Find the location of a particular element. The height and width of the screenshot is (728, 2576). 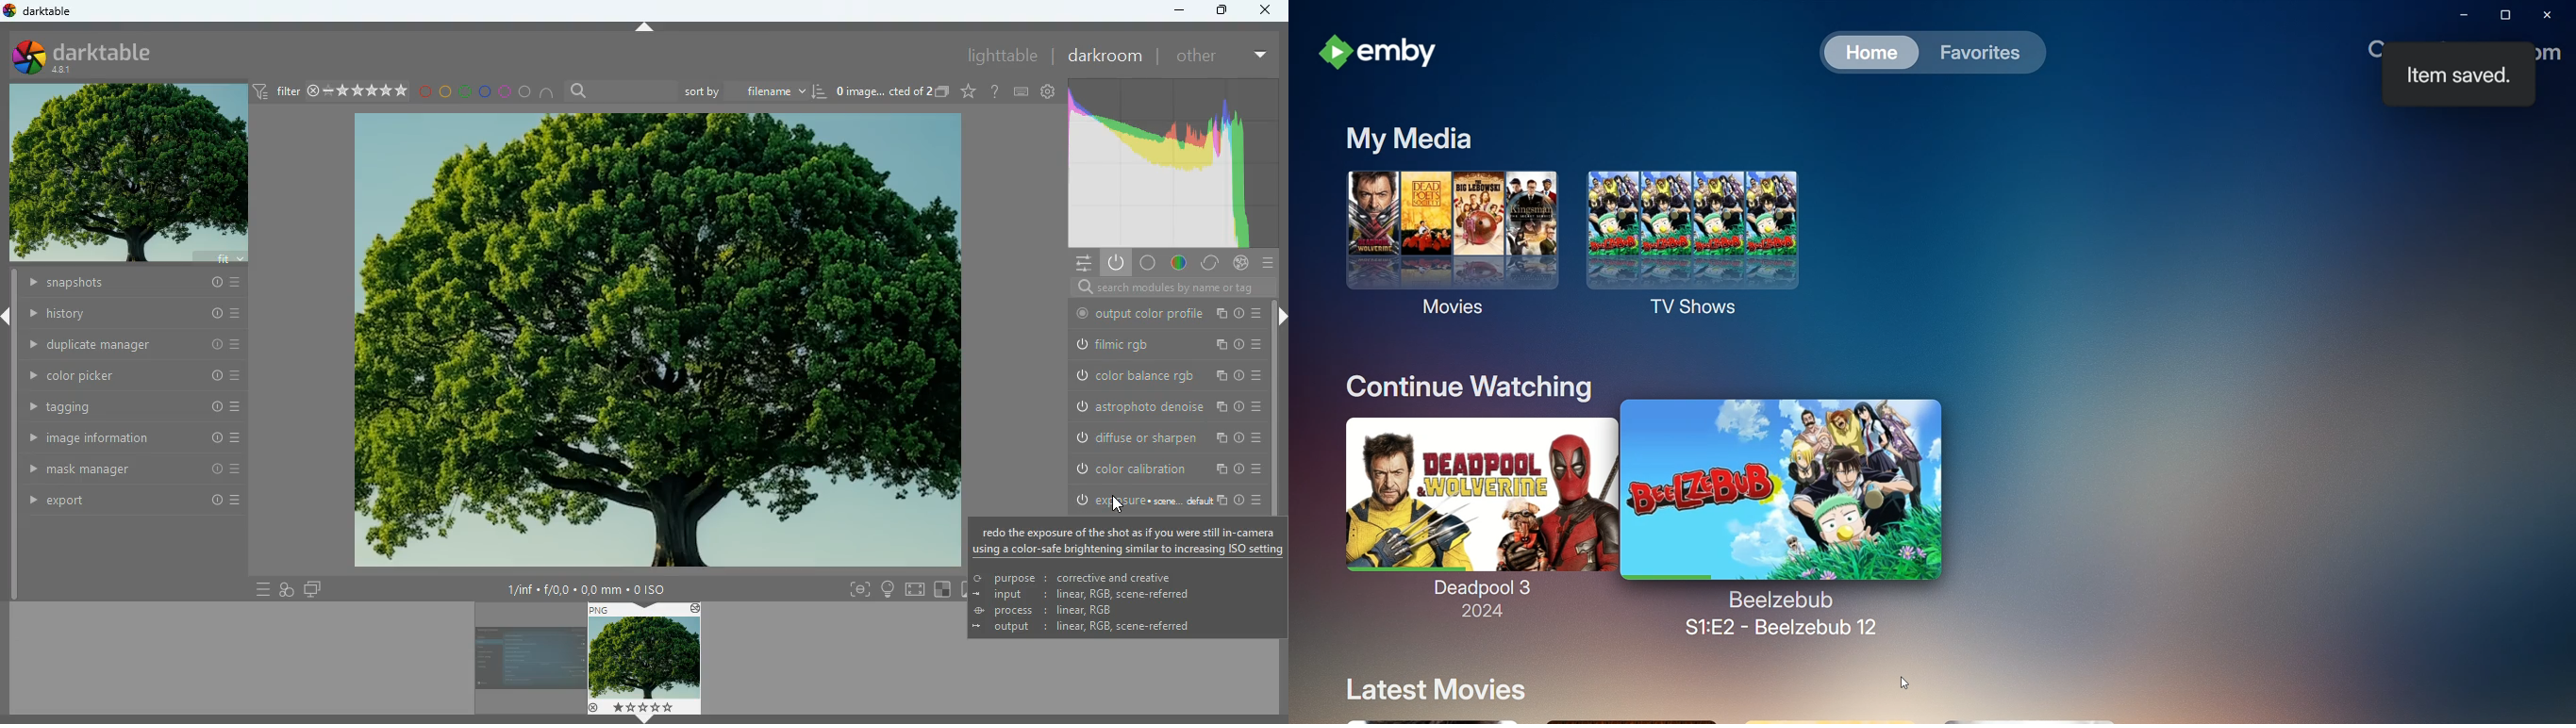

circle is located at coordinates (526, 92).